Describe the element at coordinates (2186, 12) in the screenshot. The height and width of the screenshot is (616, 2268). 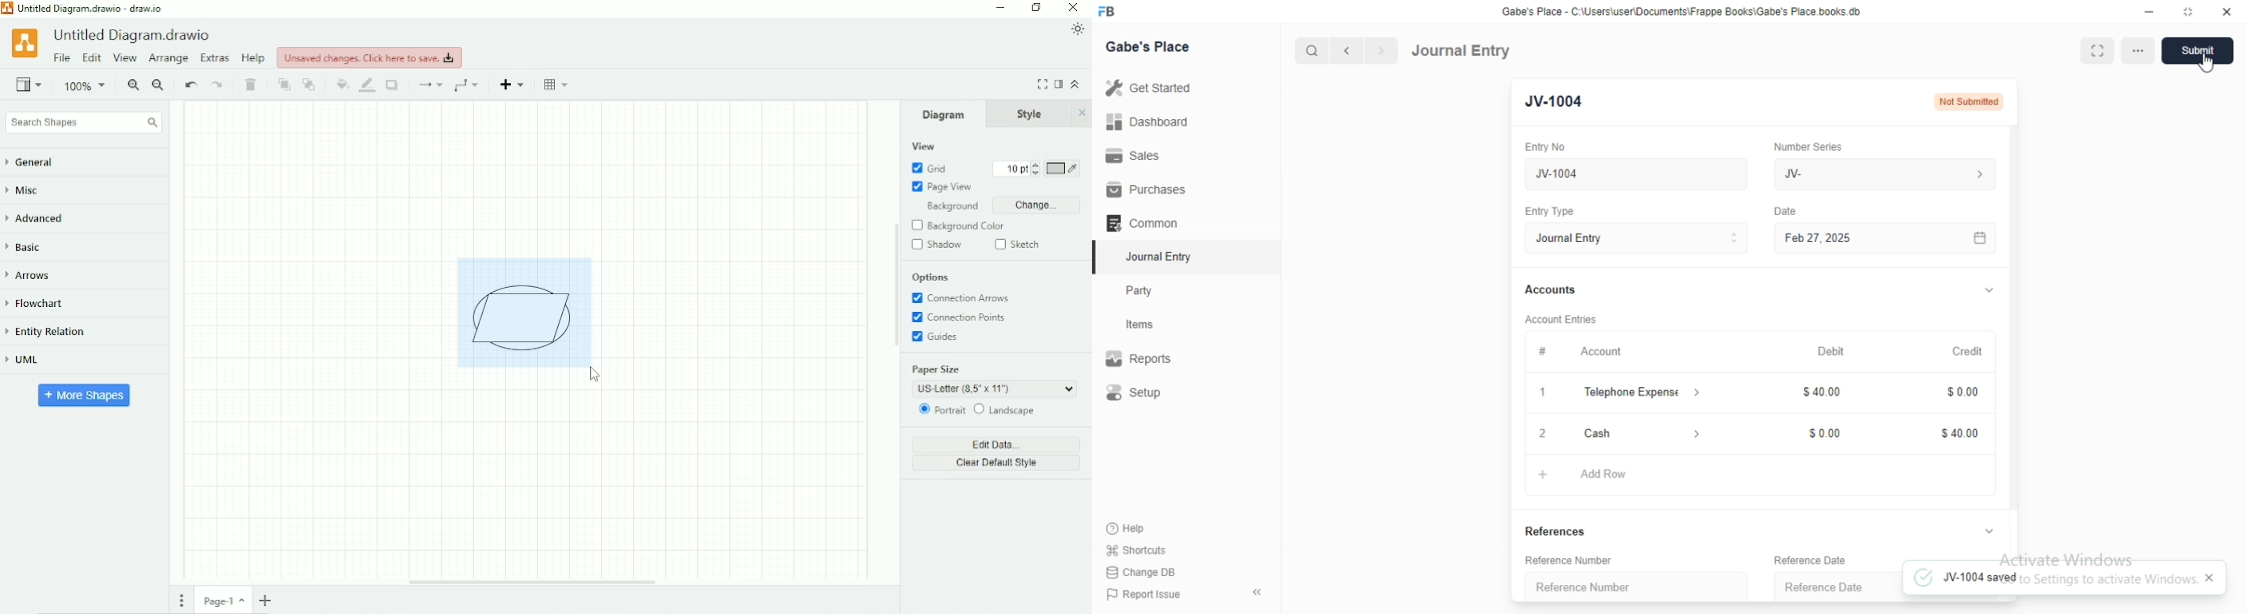
I see `Full screen` at that location.